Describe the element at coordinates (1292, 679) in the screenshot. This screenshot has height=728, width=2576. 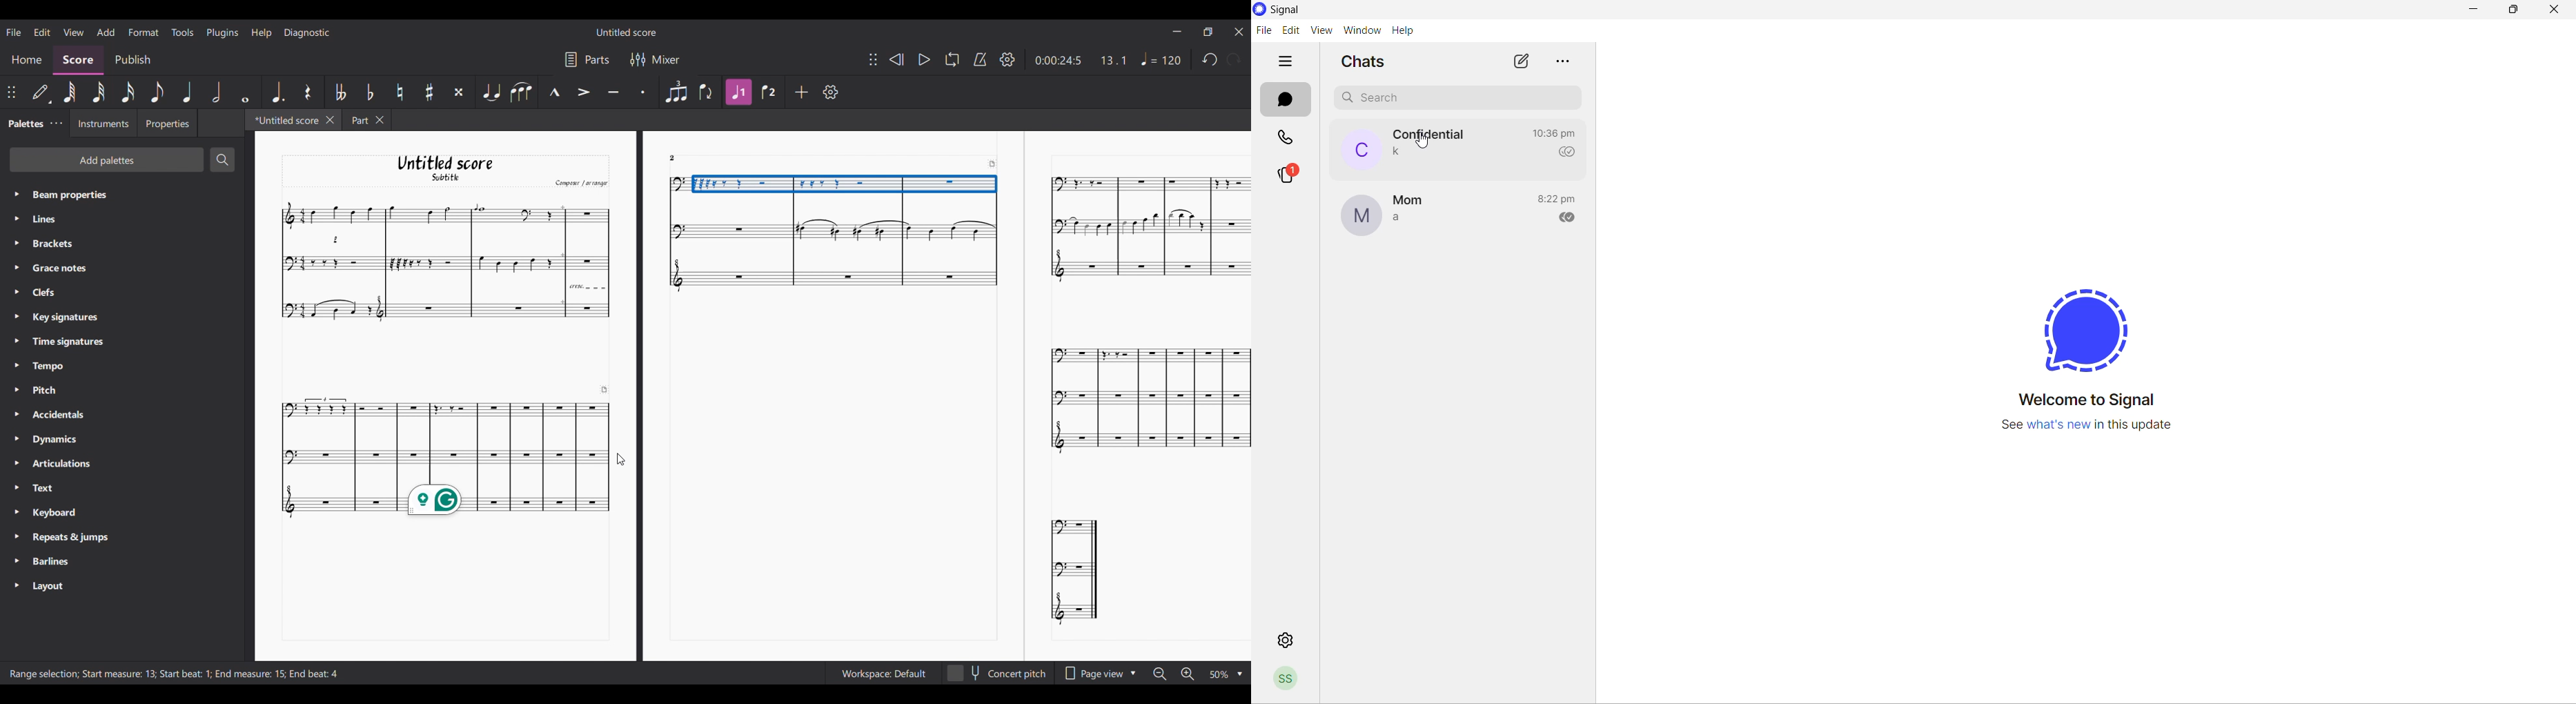
I see `profile` at that location.